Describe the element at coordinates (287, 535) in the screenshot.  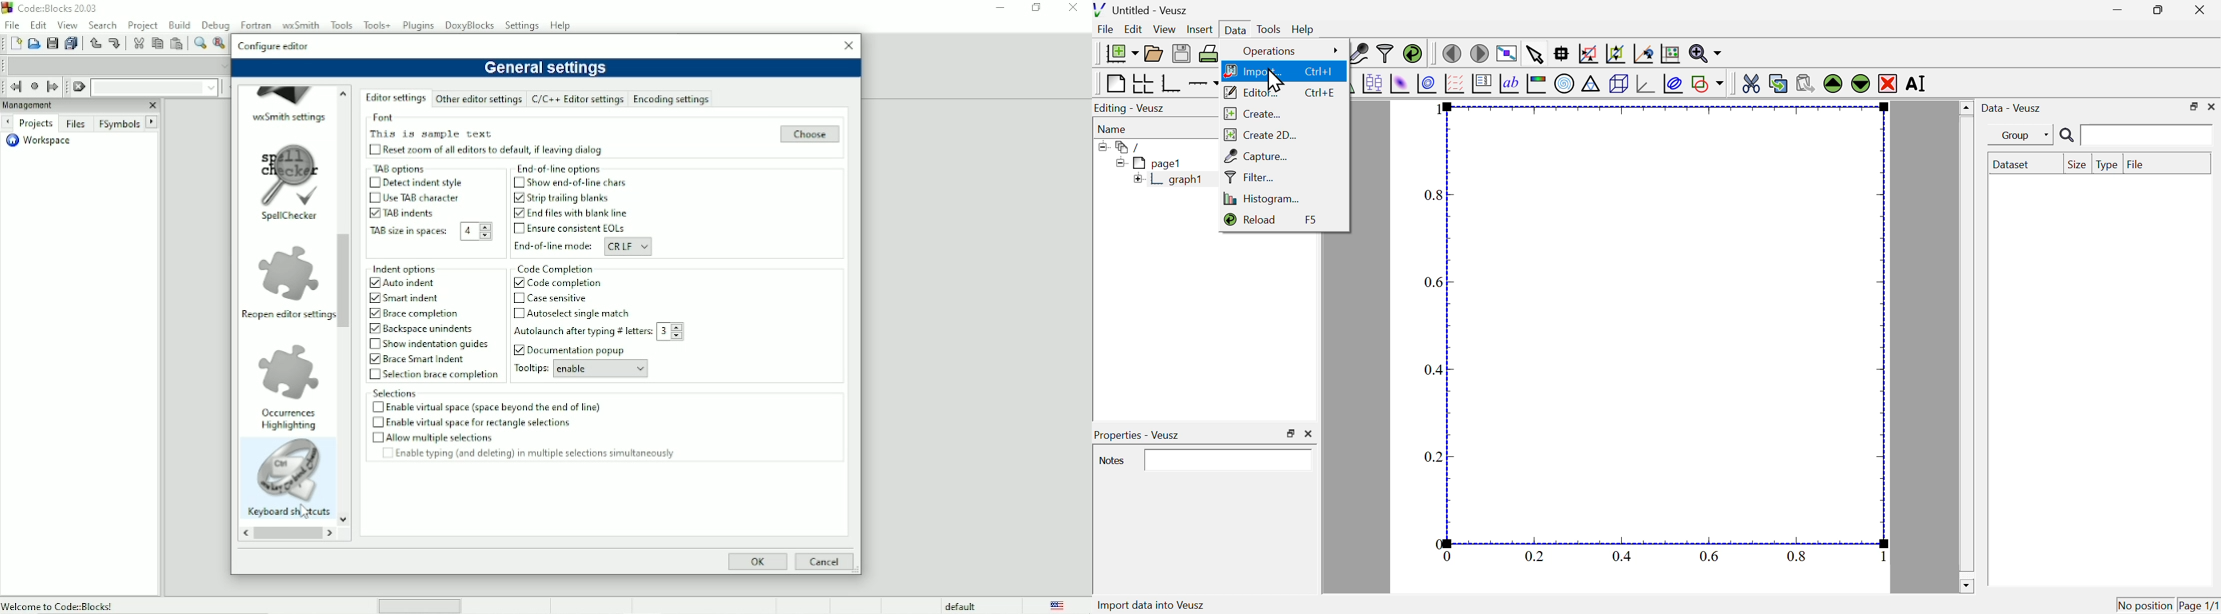
I see `Horizontal scrollbar` at that location.